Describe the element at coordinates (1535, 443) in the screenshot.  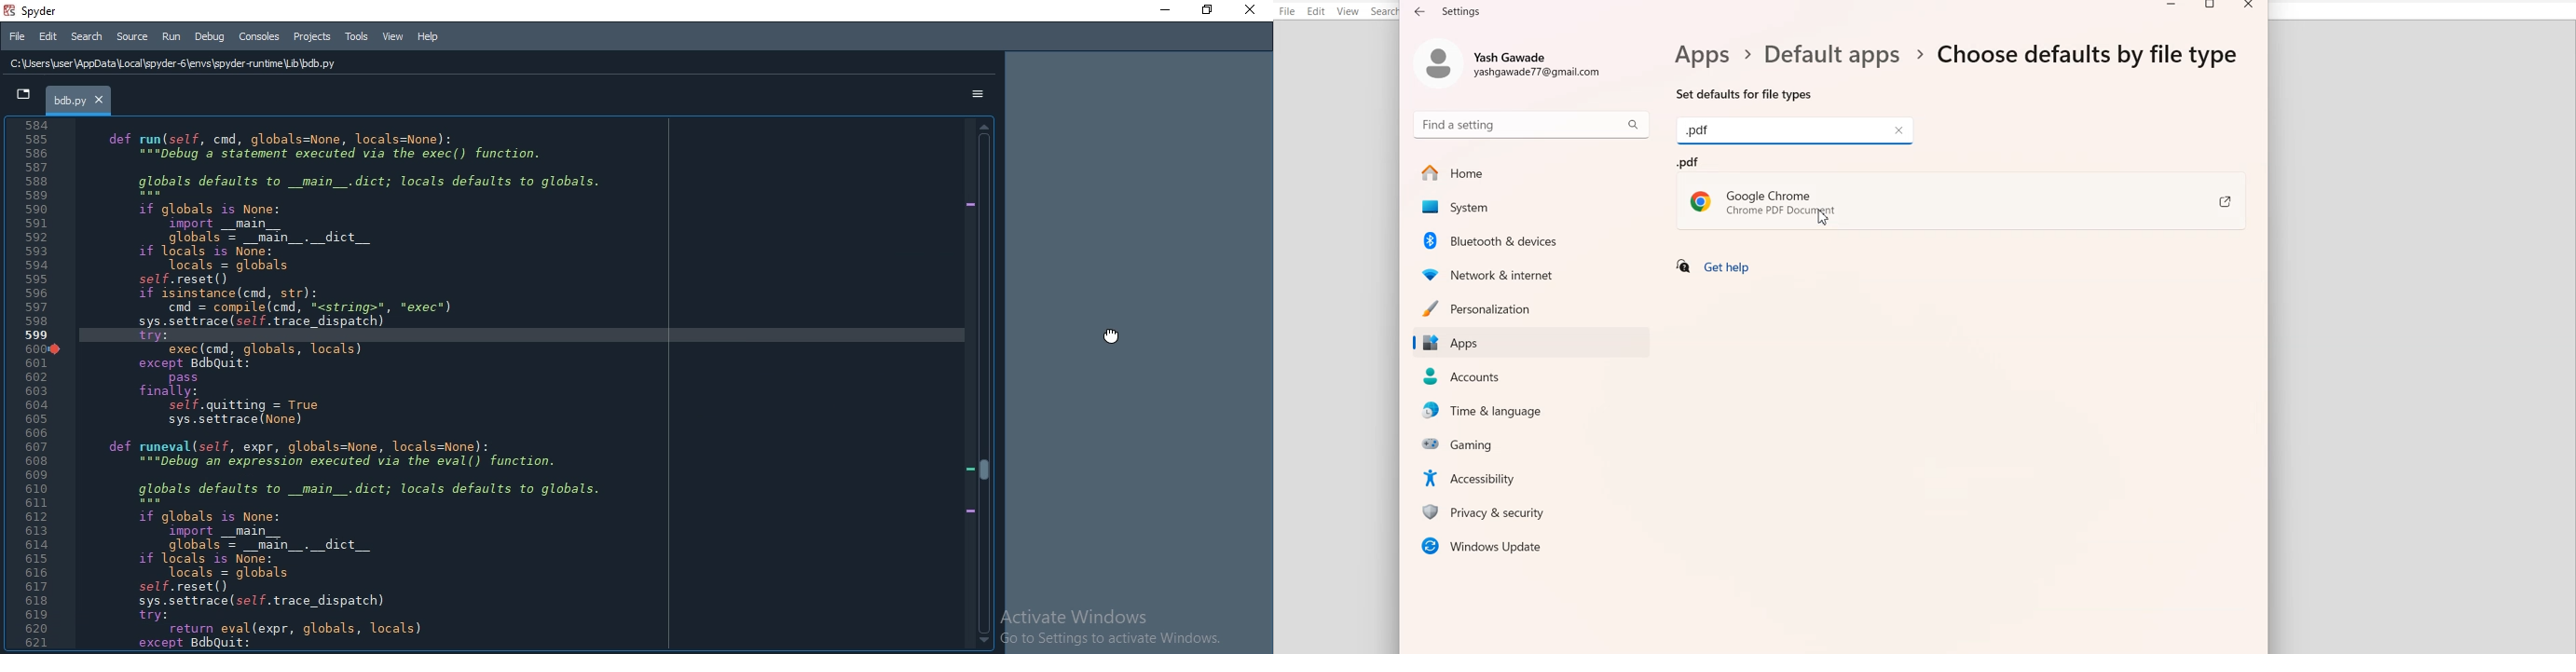
I see `Gaming` at that location.